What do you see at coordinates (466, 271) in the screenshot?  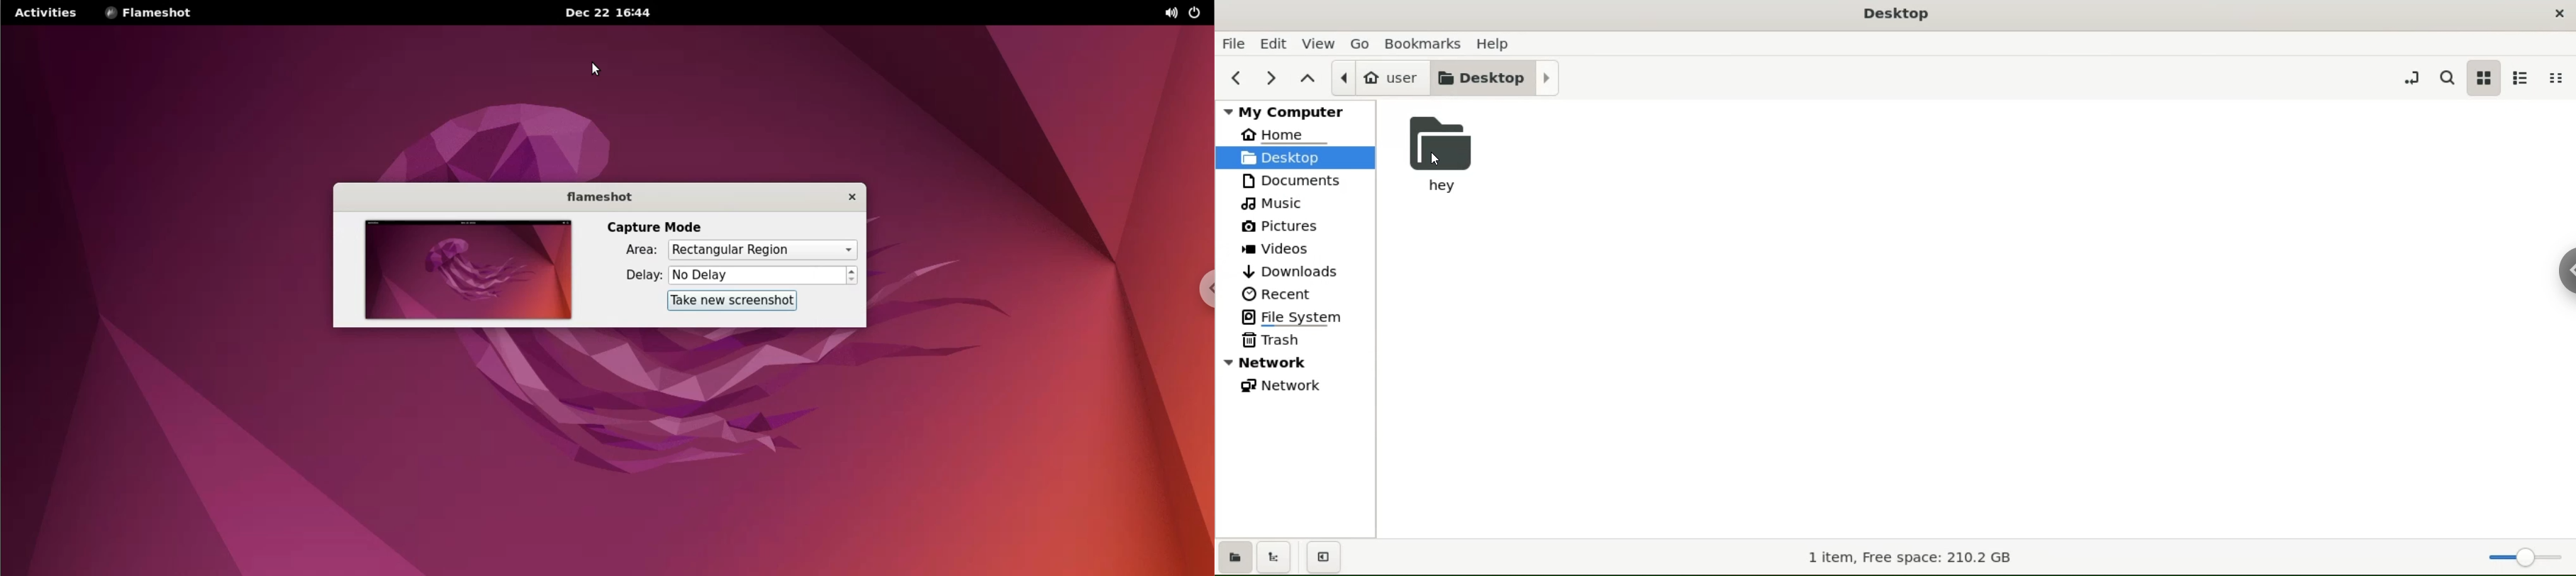 I see `screenshot preview` at bounding box center [466, 271].